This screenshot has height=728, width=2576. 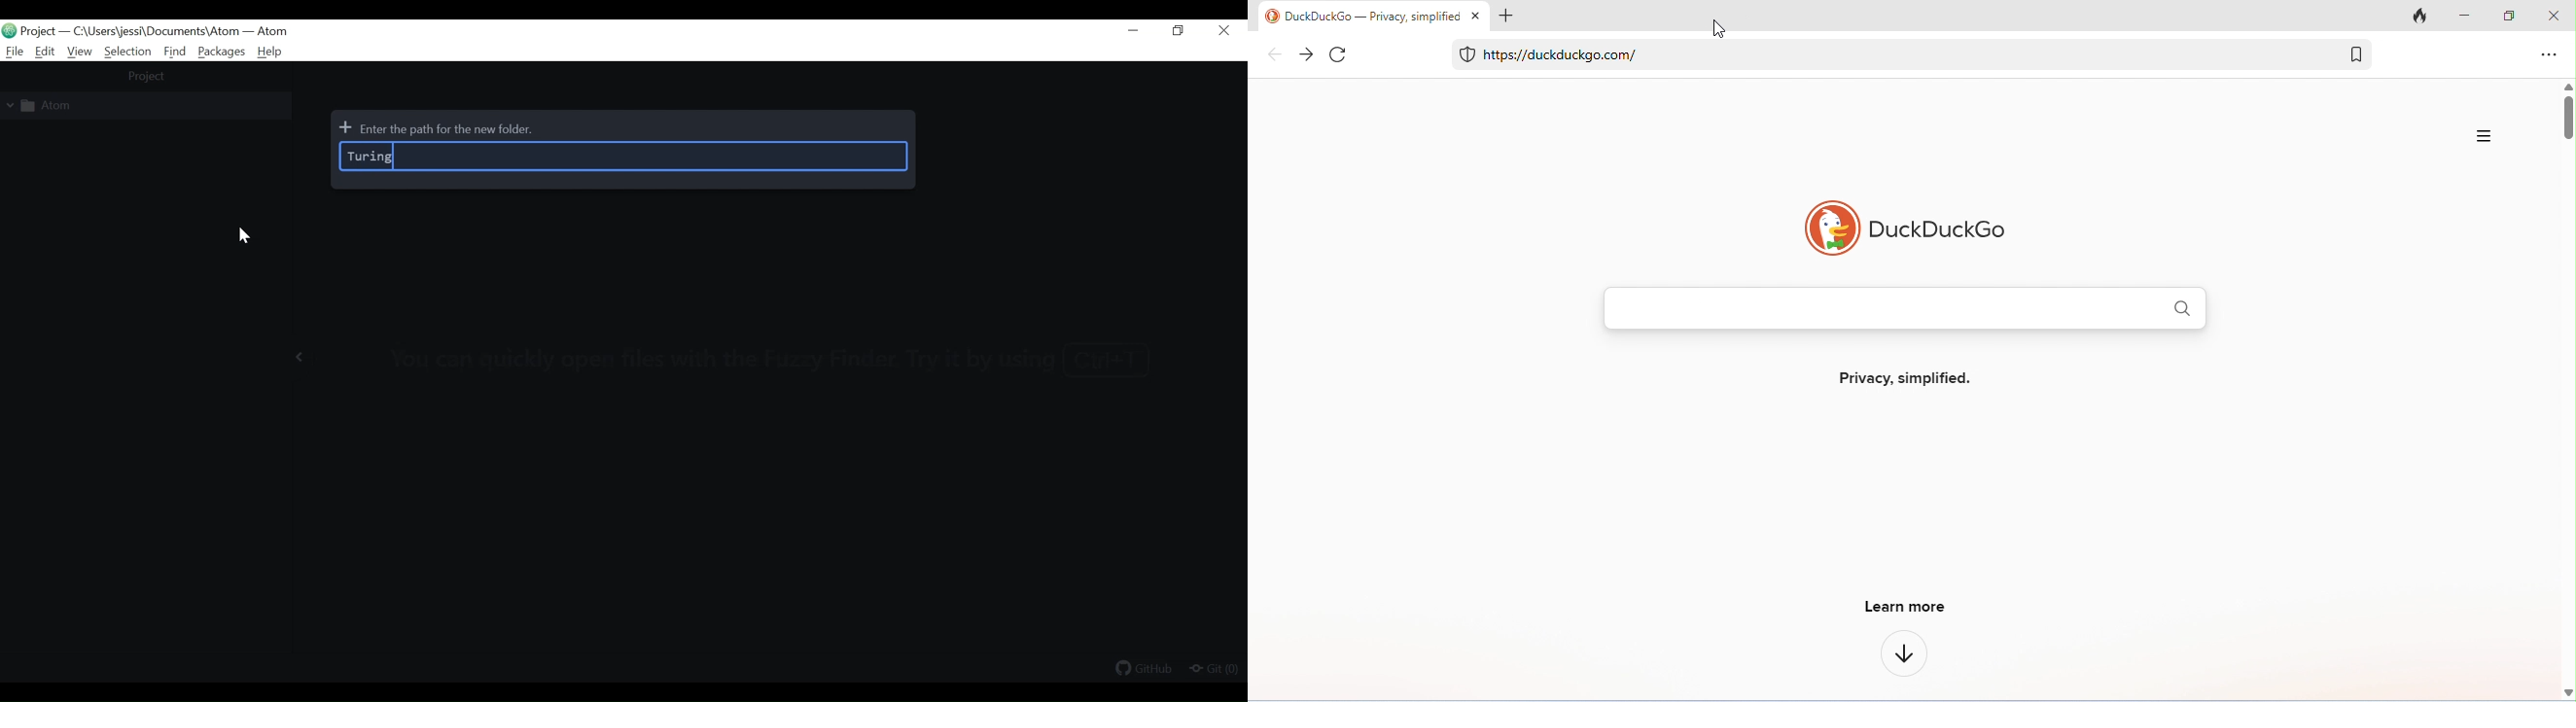 I want to click on close, so click(x=1477, y=15).